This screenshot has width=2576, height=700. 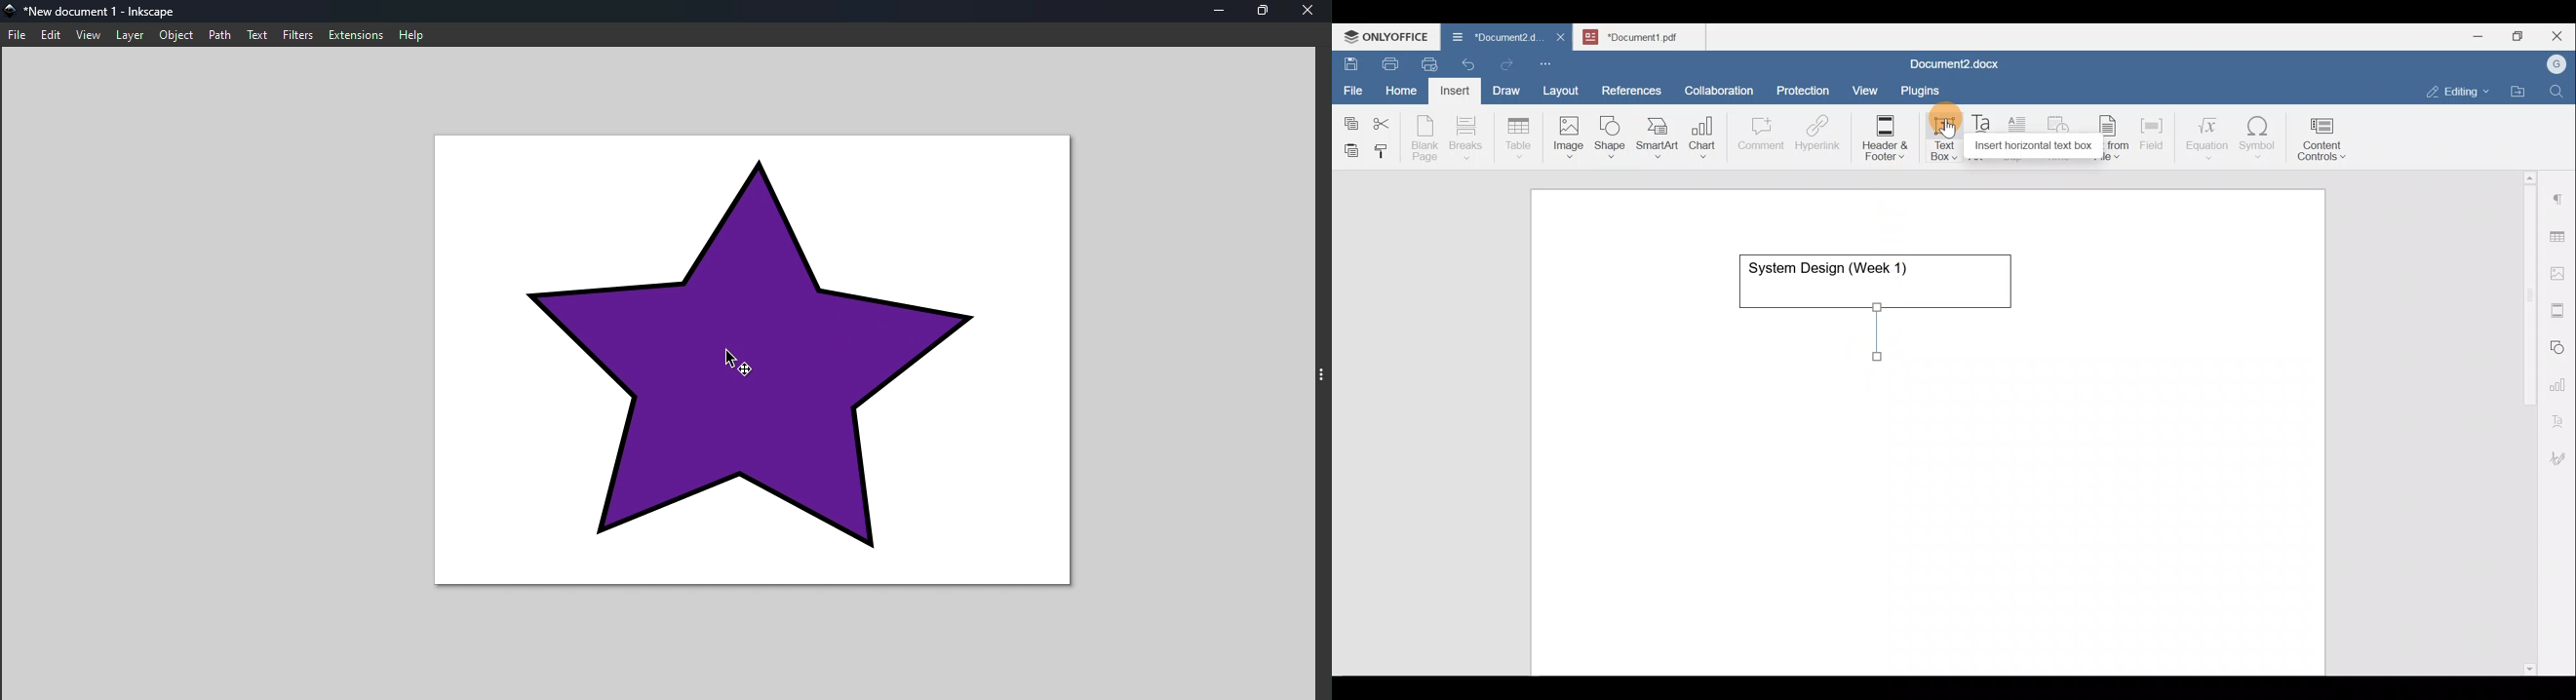 I want to click on Draw, so click(x=1504, y=88).